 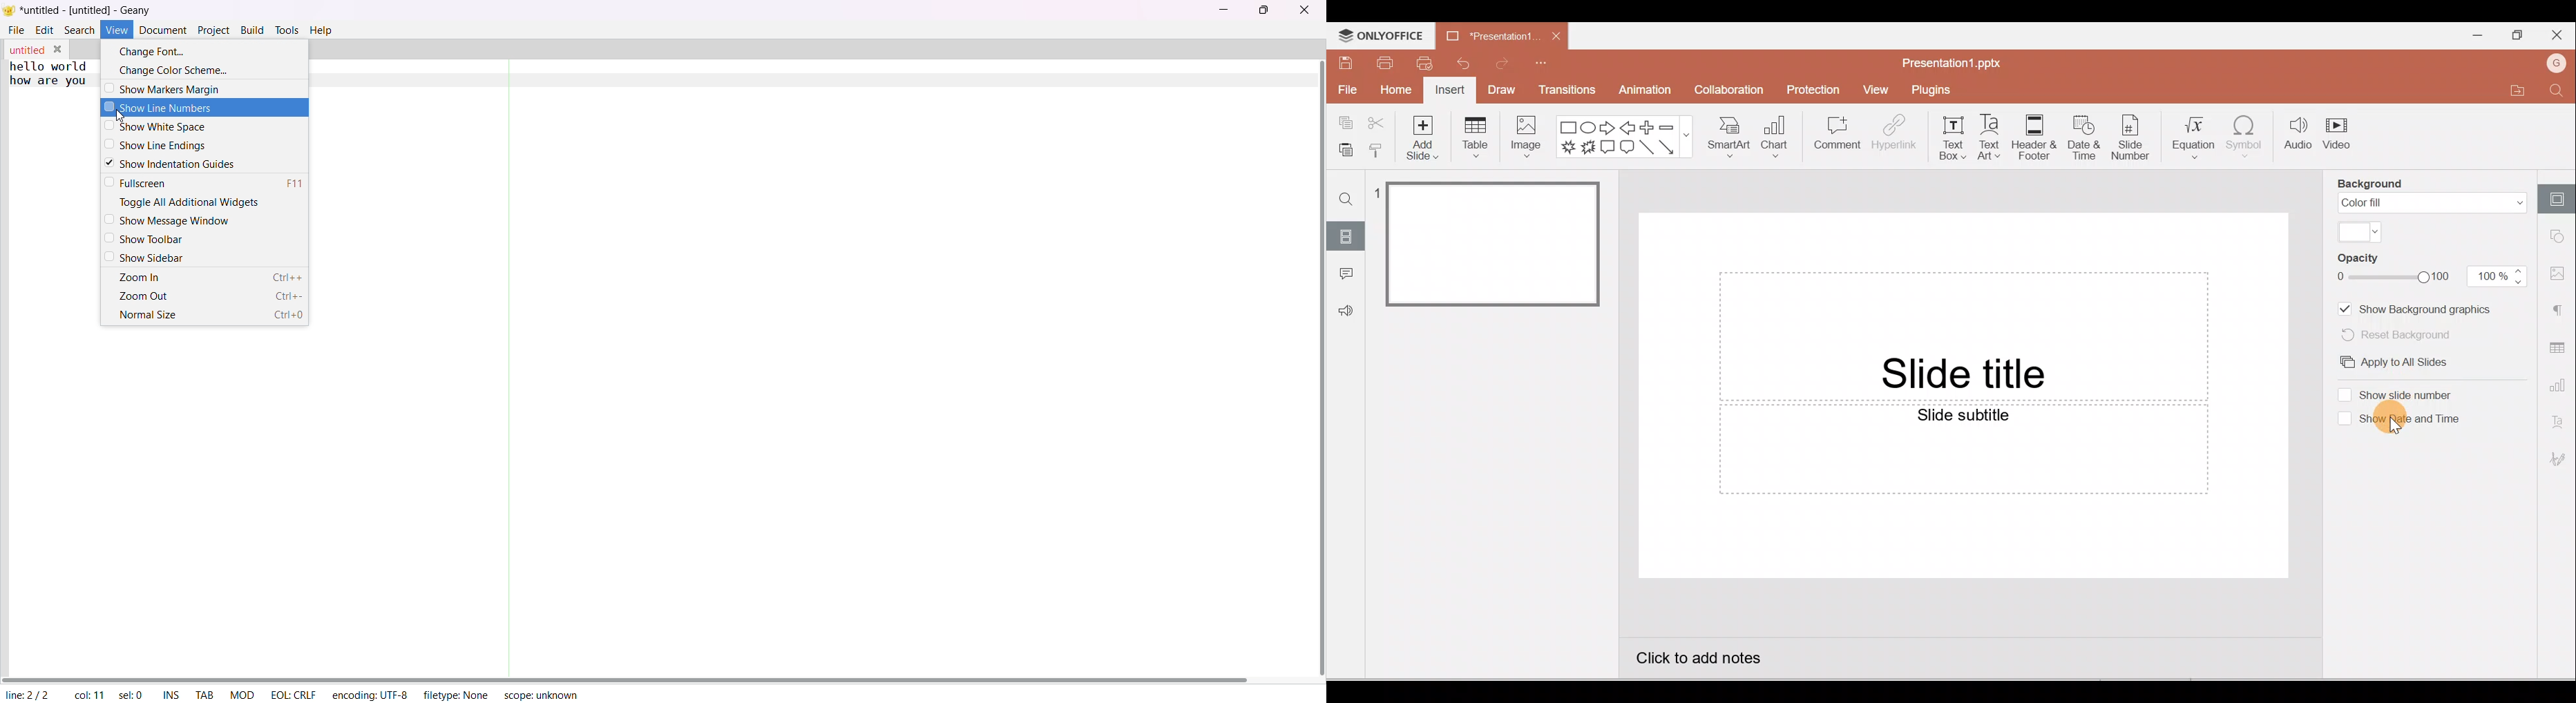 What do you see at coordinates (1509, 607) in the screenshot?
I see `Master slide 4` at bounding box center [1509, 607].